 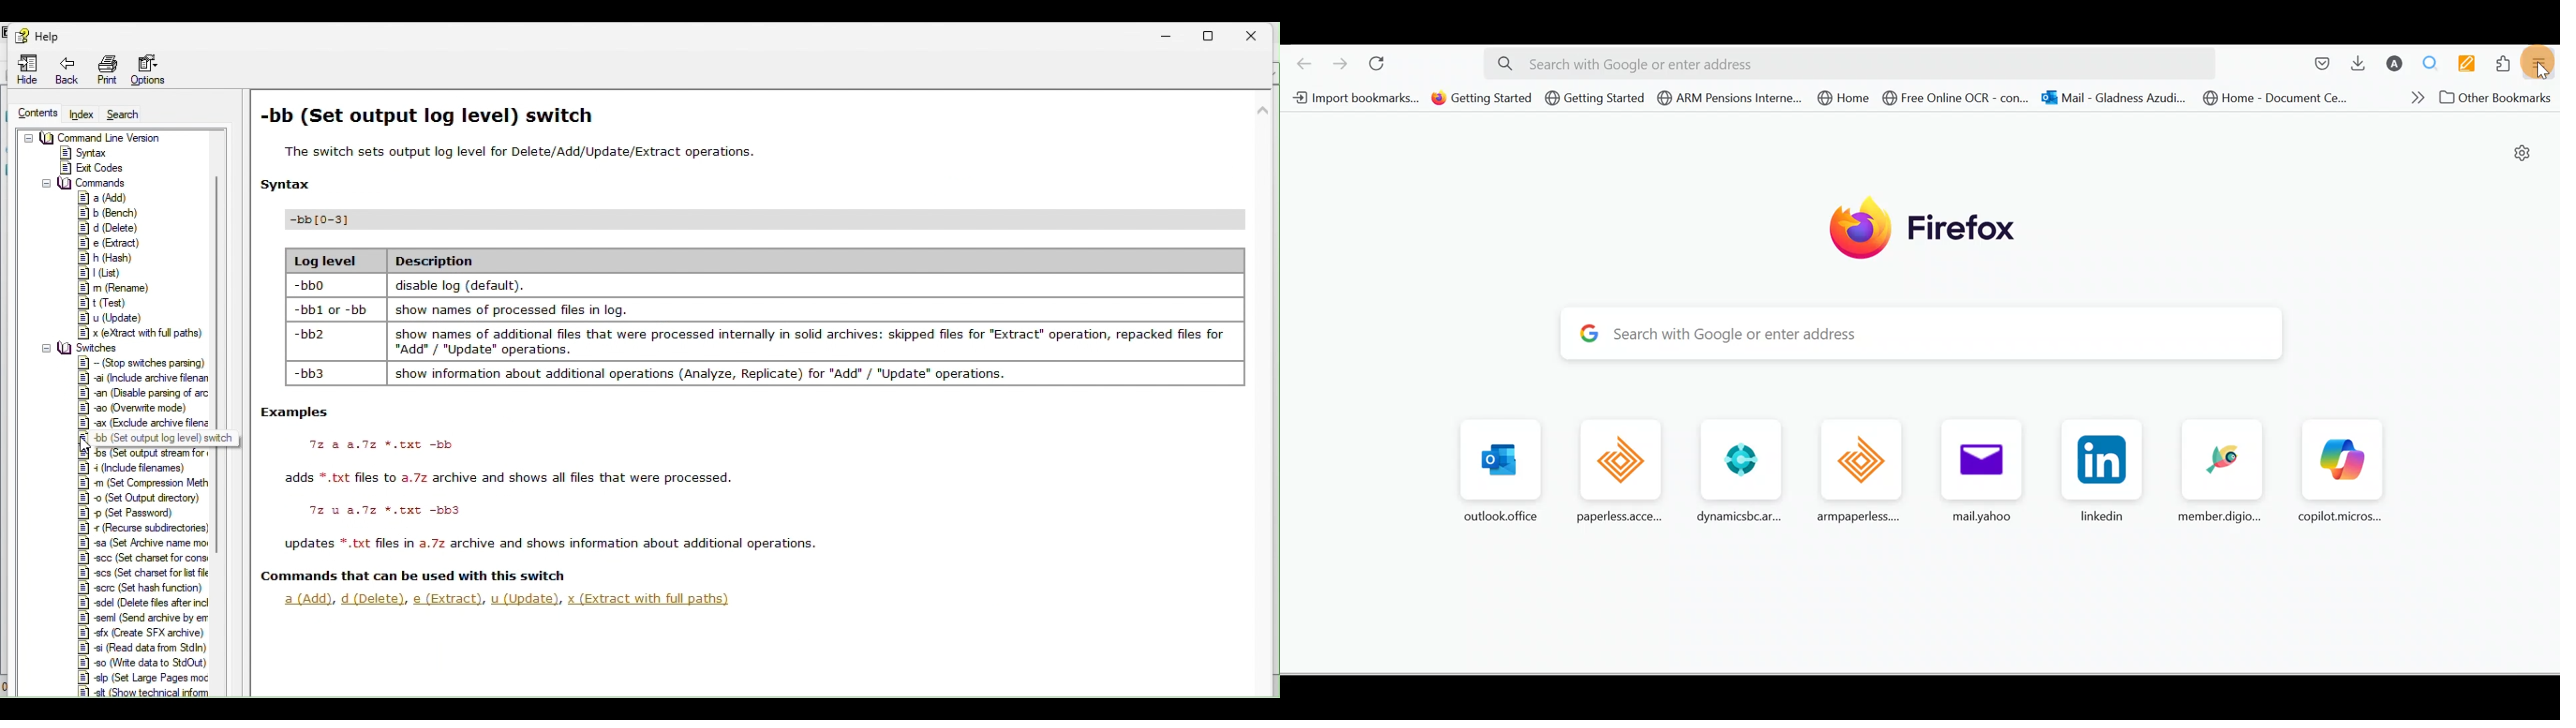 I want to click on IN, 00 (ot output log level) swech, so click(x=171, y=438).